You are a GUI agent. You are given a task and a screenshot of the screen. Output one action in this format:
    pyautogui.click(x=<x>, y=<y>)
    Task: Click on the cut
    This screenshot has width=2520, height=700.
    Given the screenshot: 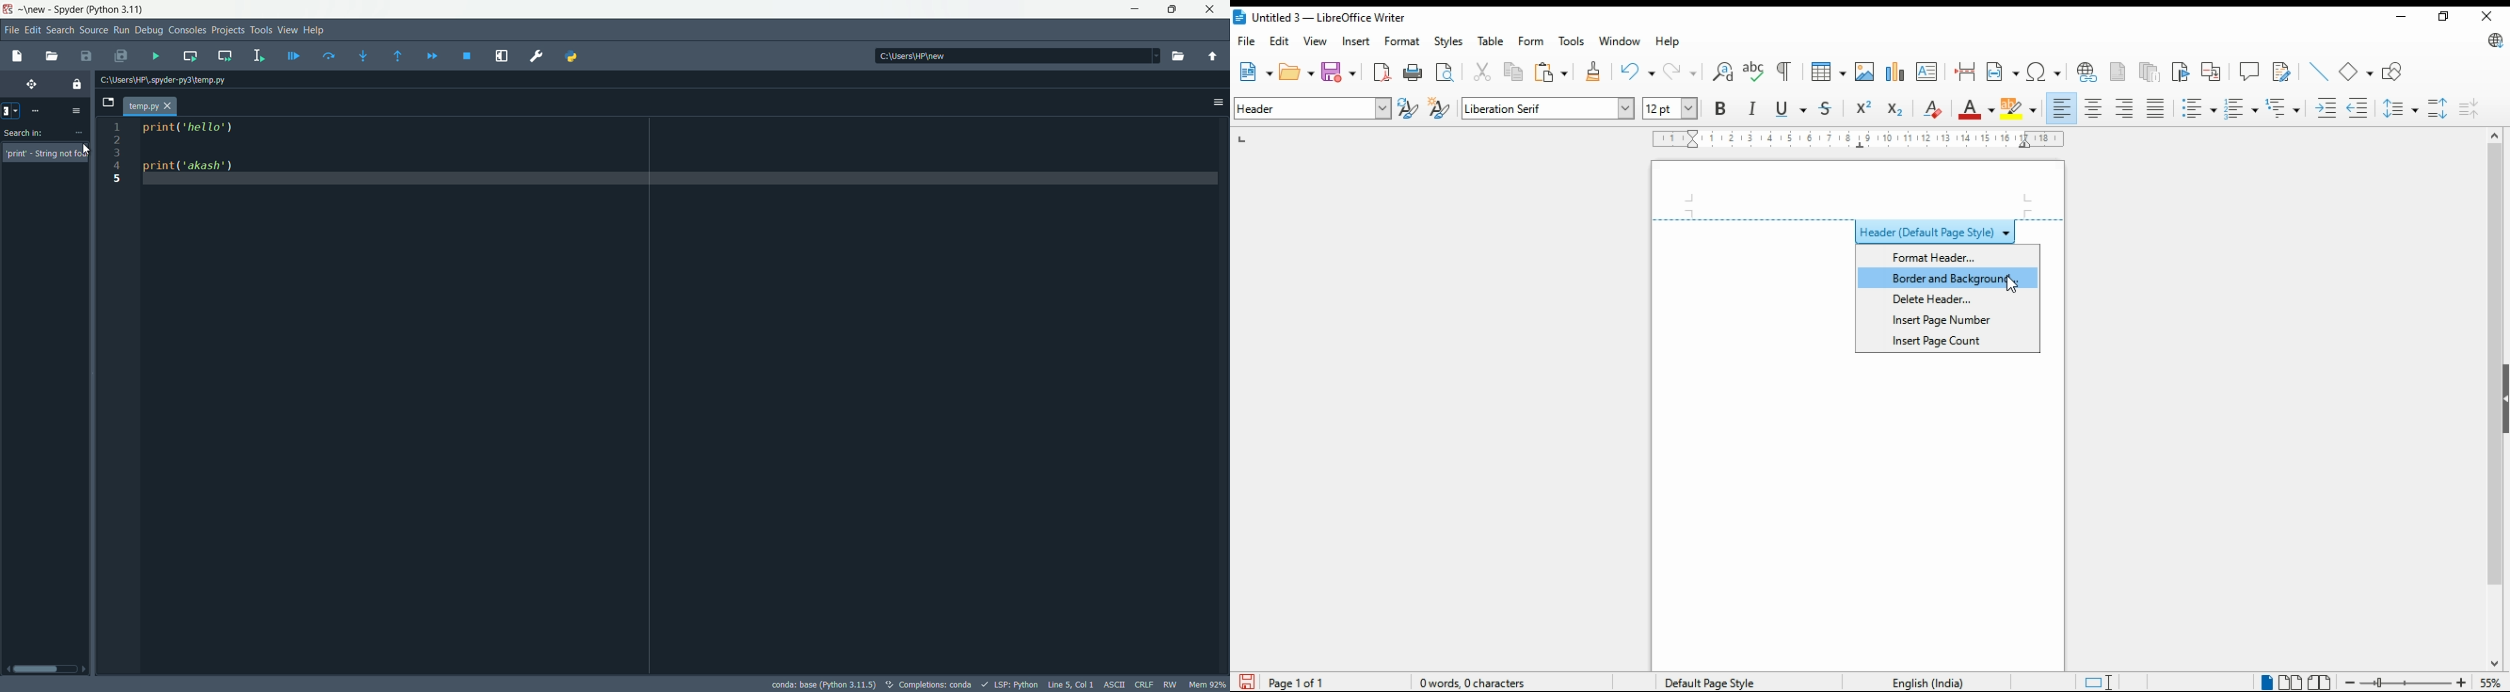 What is the action you would take?
    pyautogui.click(x=1484, y=72)
    